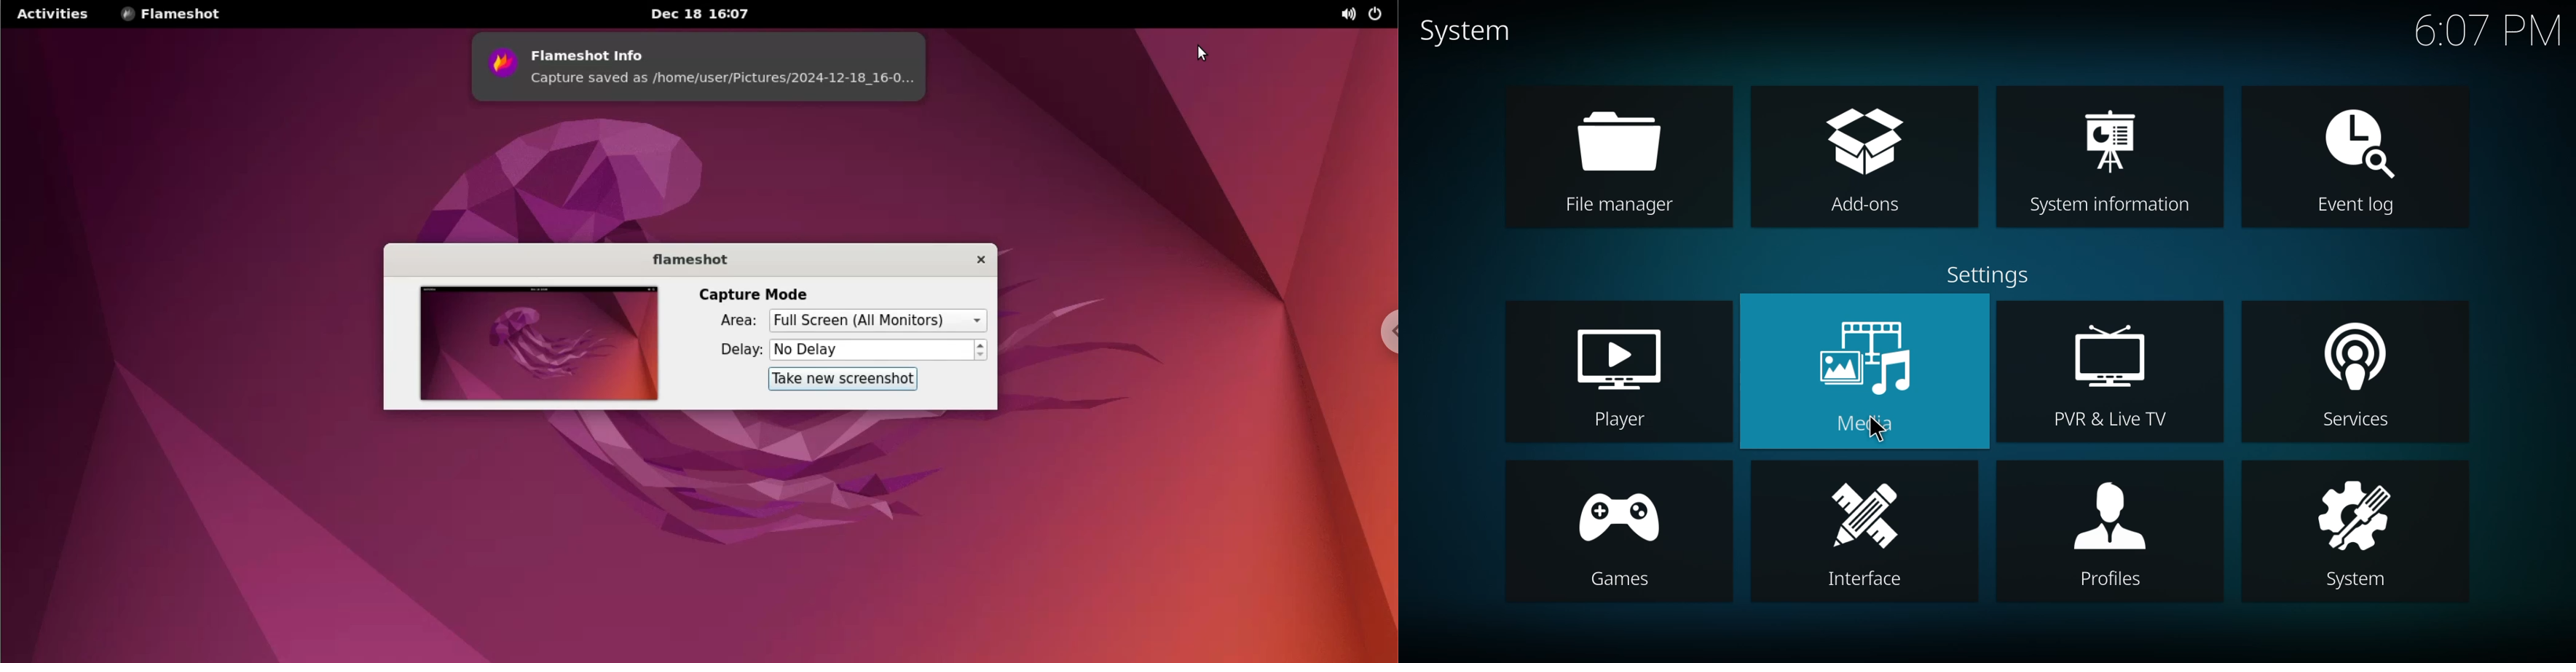  What do you see at coordinates (1616, 206) in the screenshot?
I see `File manager` at bounding box center [1616, 206].